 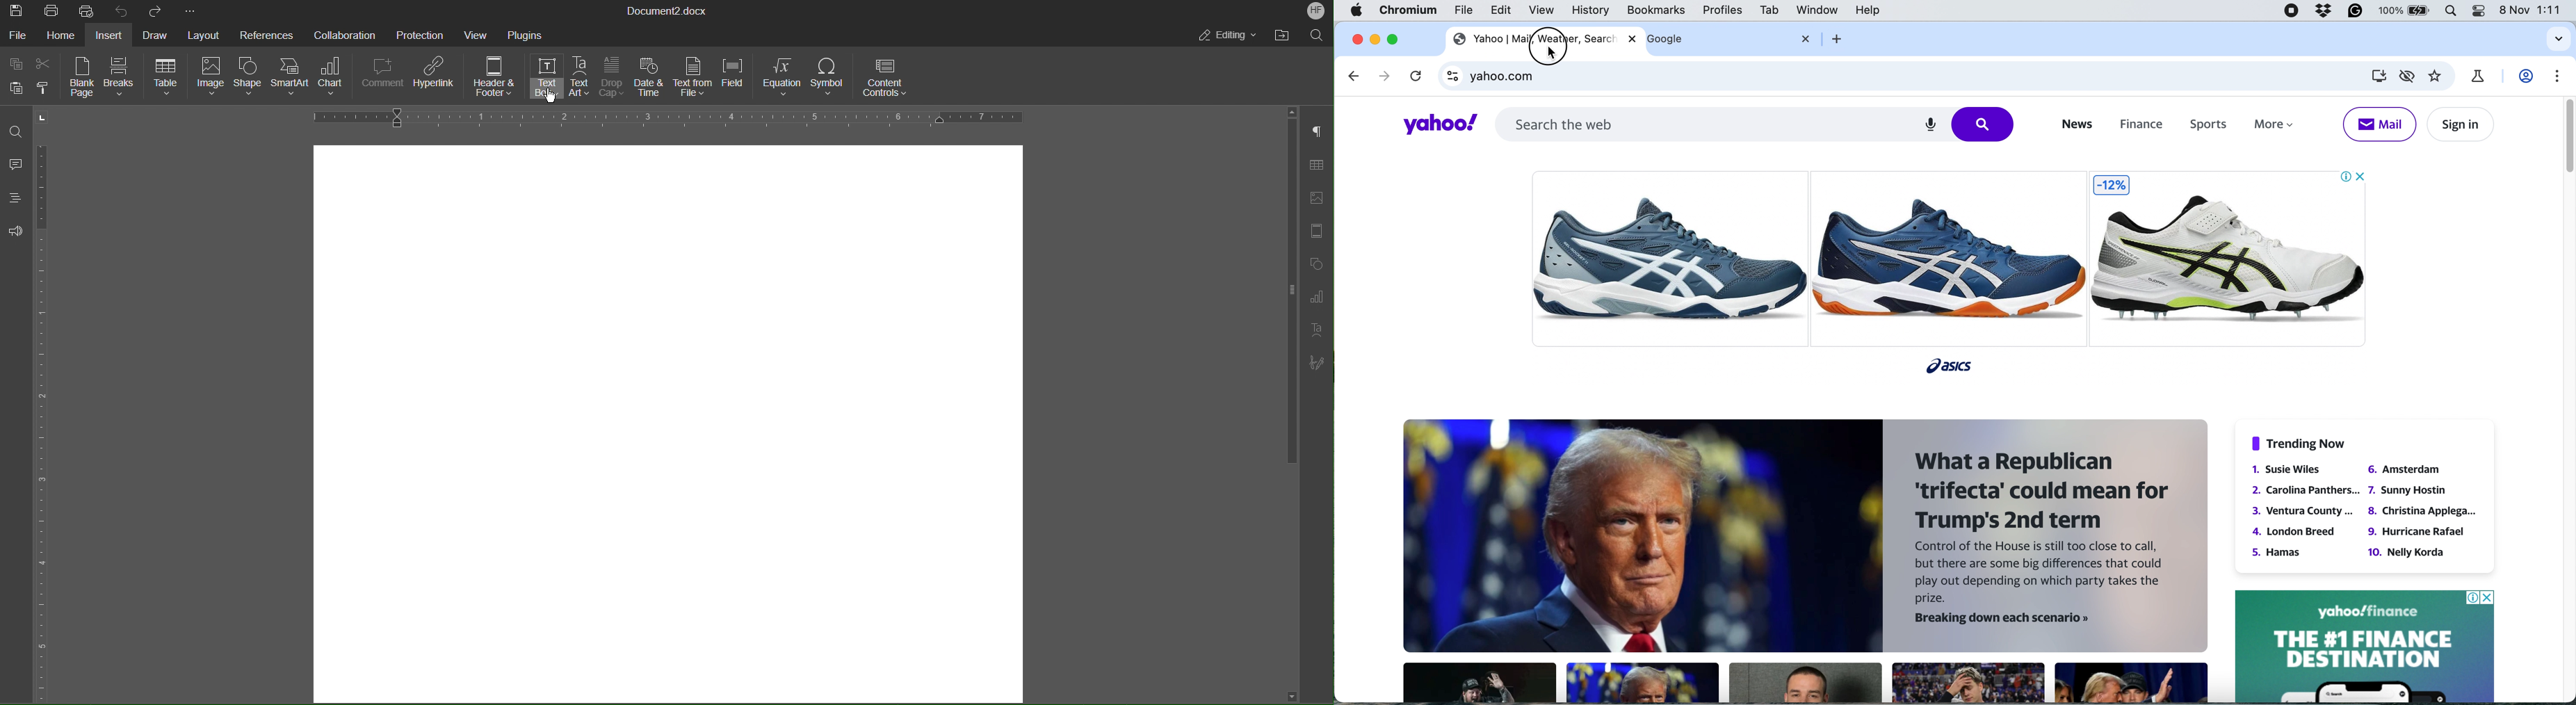 What do you see at coordinates (44, 418) in the screenshot?
I see `Vertical Ruler` at bounding box center [44, 418].